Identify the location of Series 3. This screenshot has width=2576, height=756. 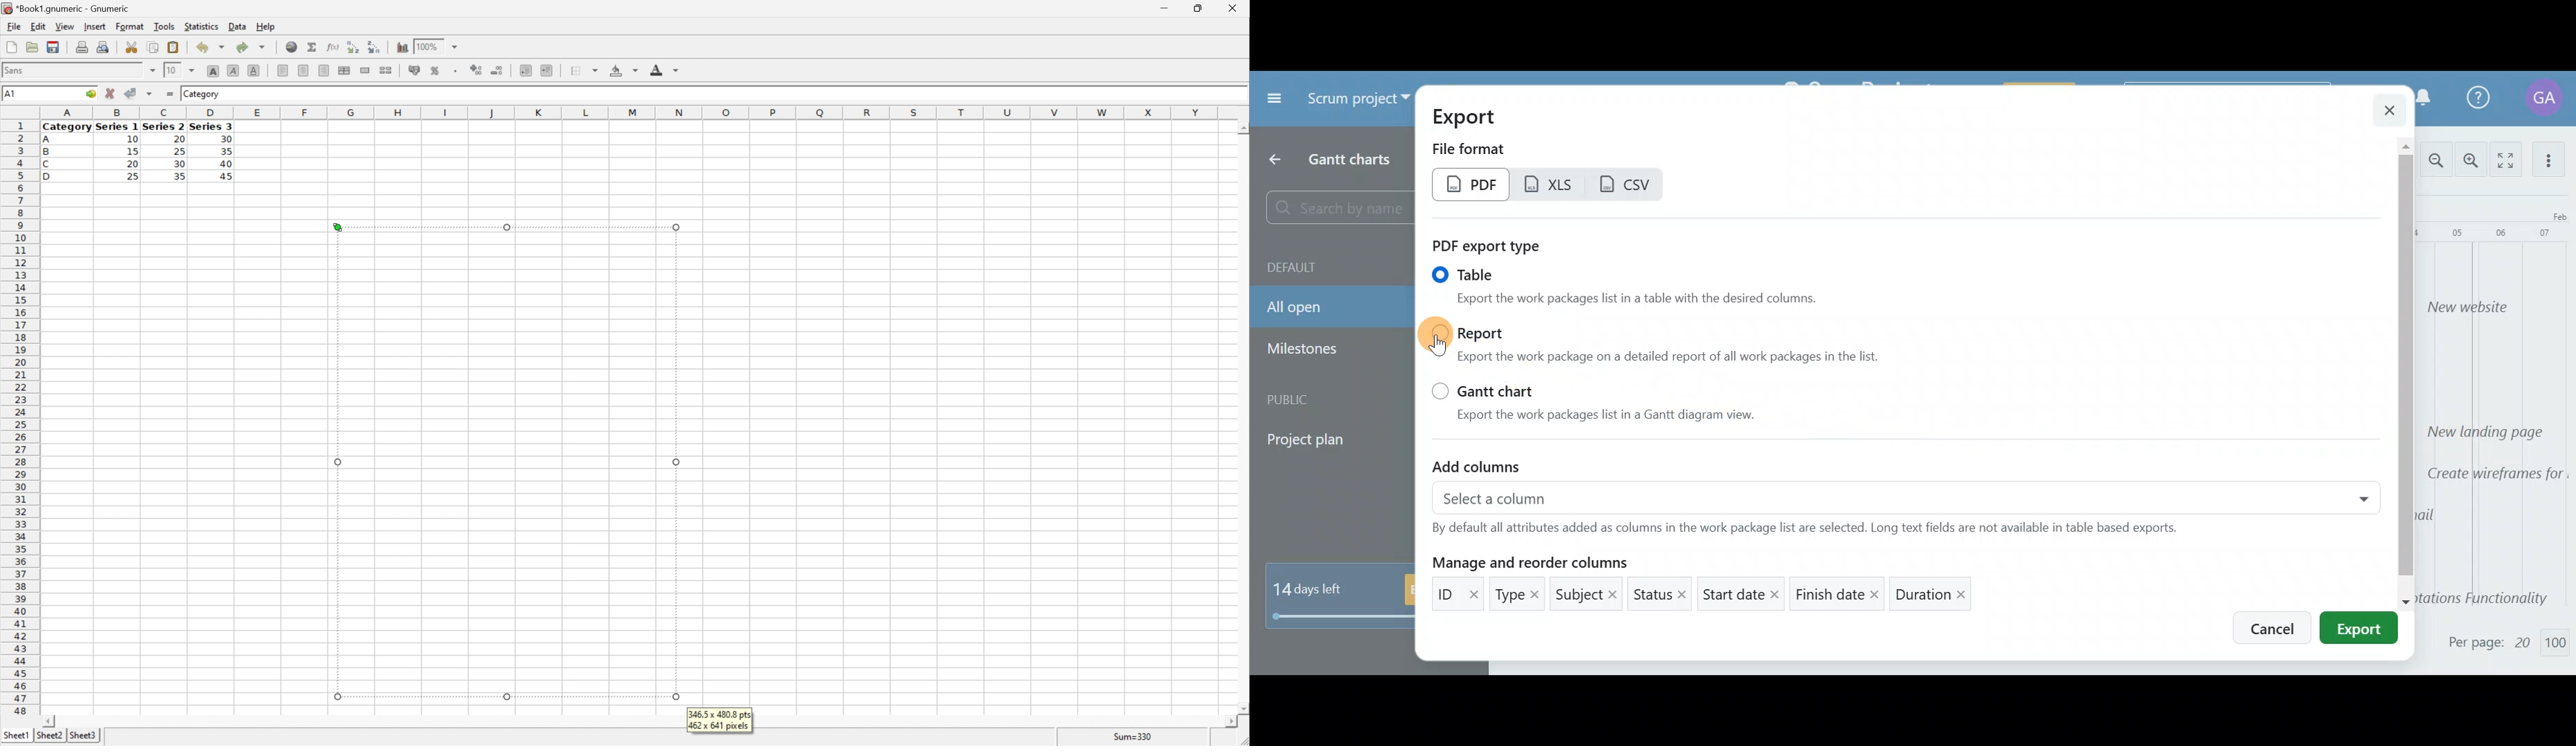
(212, 126).